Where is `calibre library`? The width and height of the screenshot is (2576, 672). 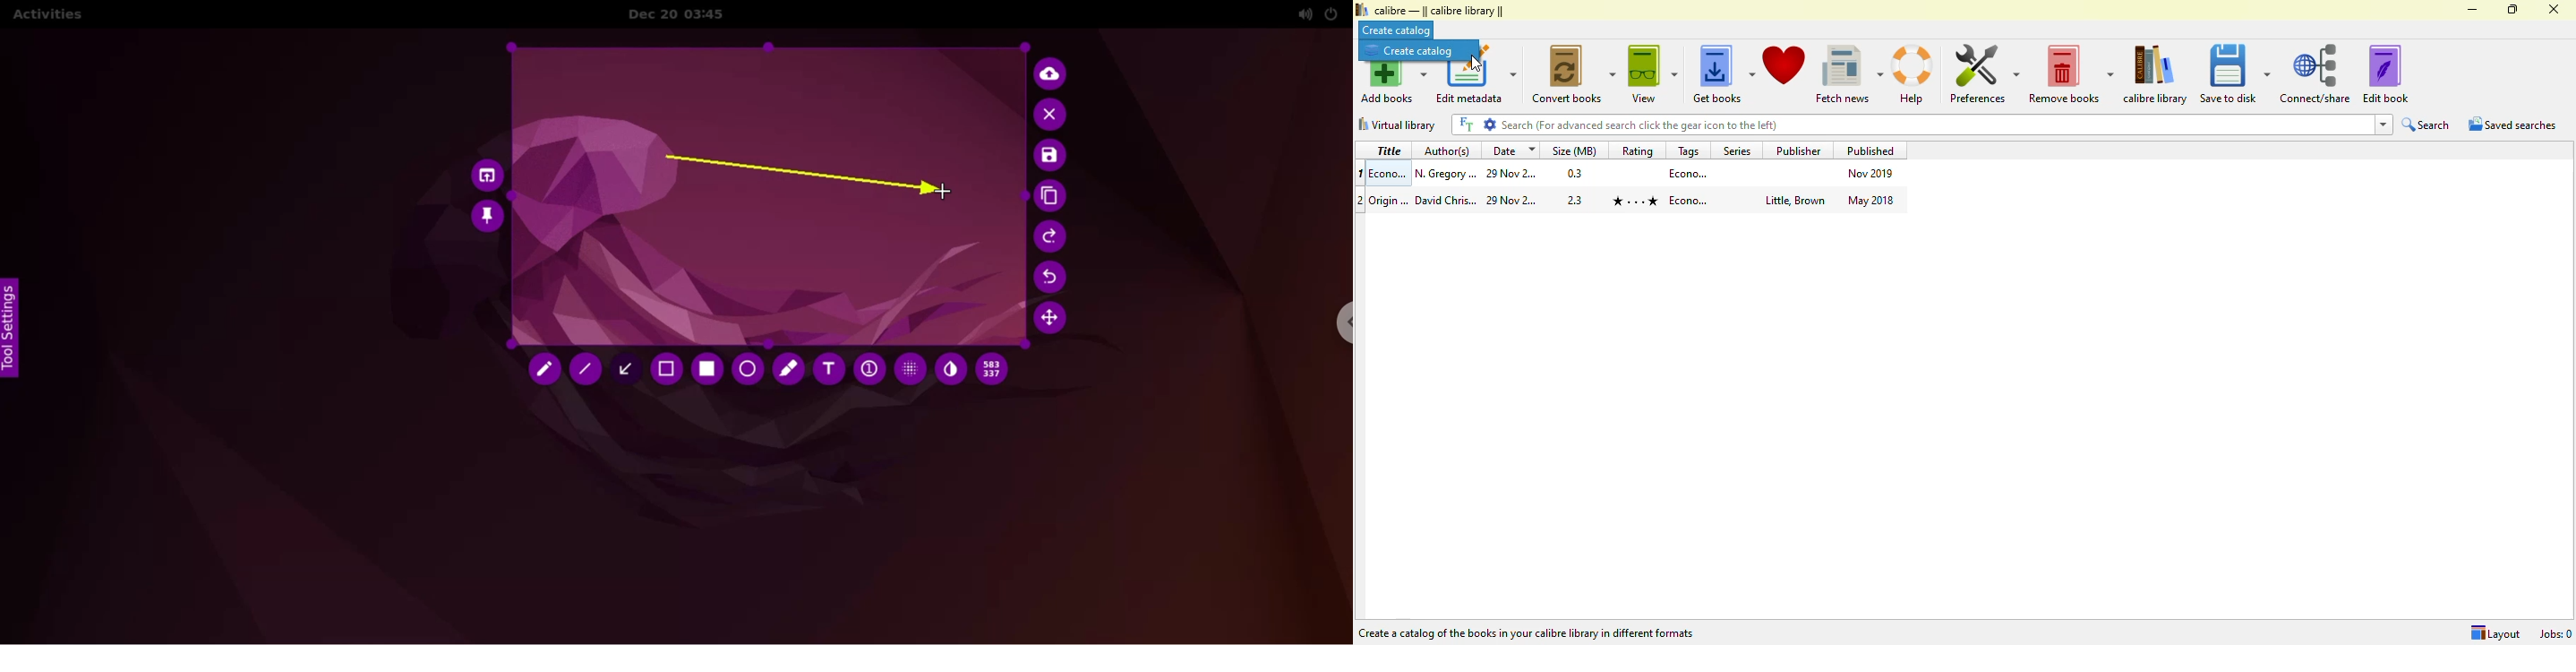
calibre library is located at coordinates (2156, 73).